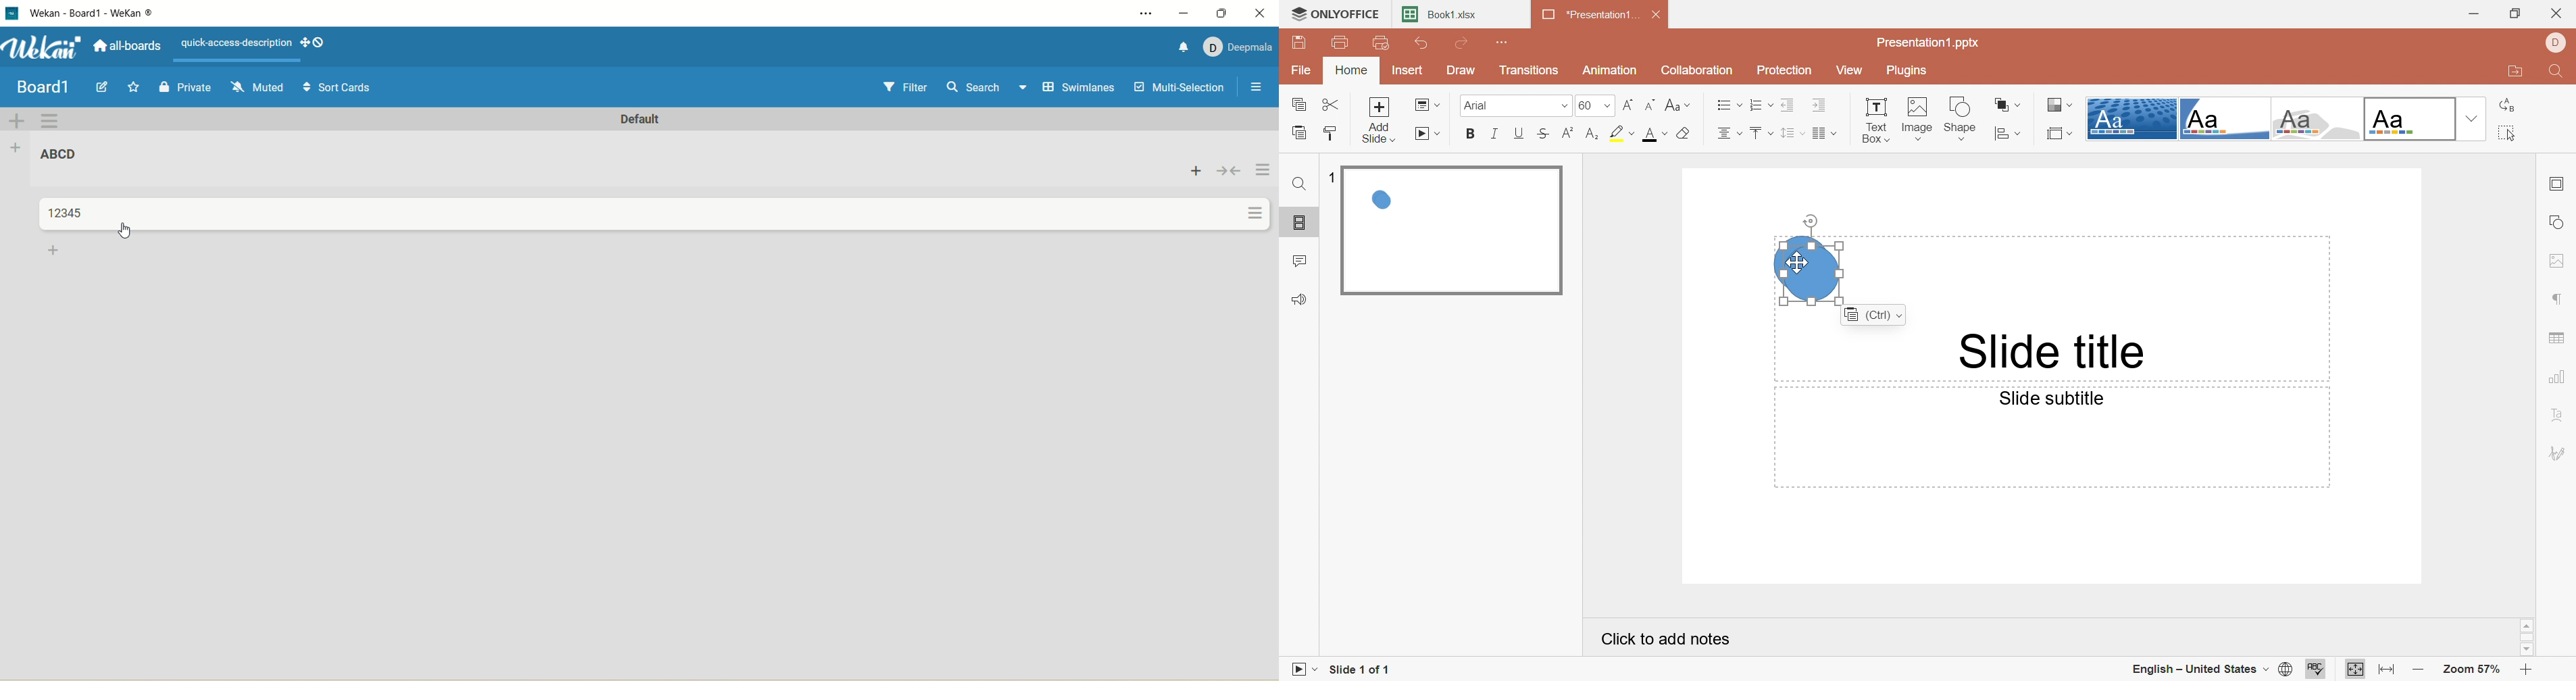 This screenshot has height=700, width=2576. I want to click on search, so click(987, 89).